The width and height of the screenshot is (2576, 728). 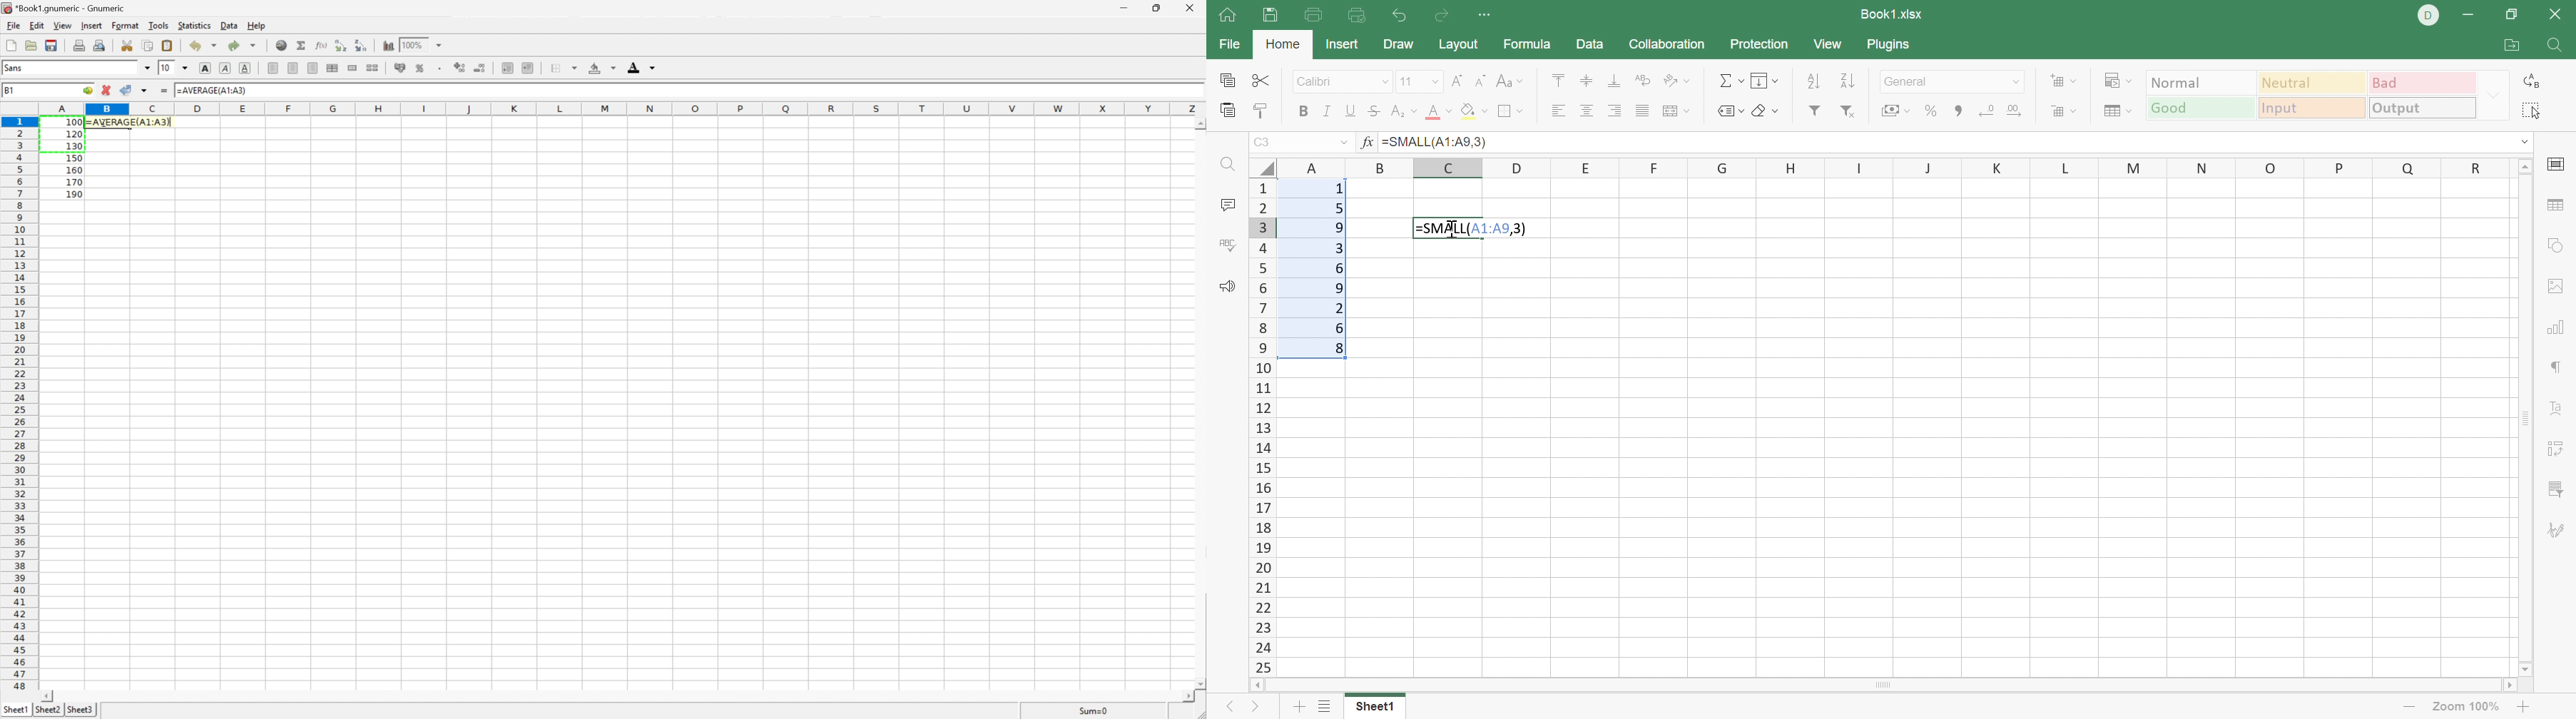 I want to click on Format the selection as percentage, so click(x=422, y=68).